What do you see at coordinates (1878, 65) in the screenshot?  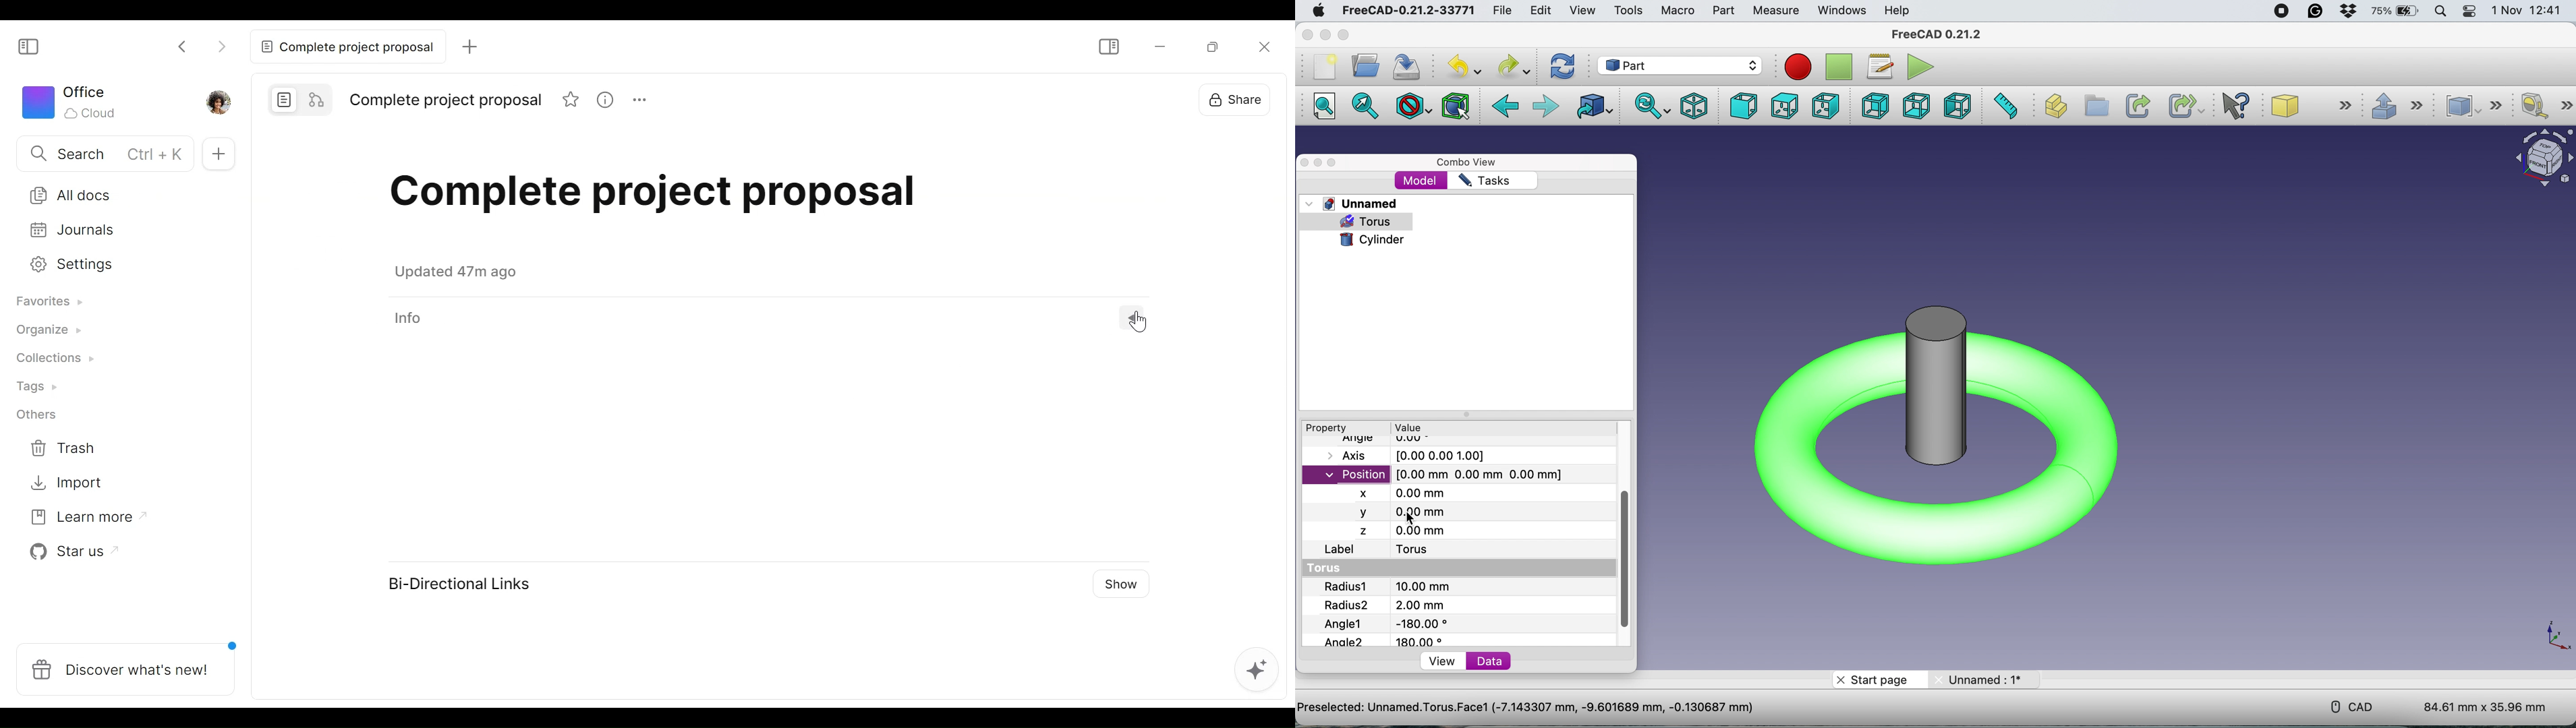 I see `macros` at bounding box center [1878, 65].